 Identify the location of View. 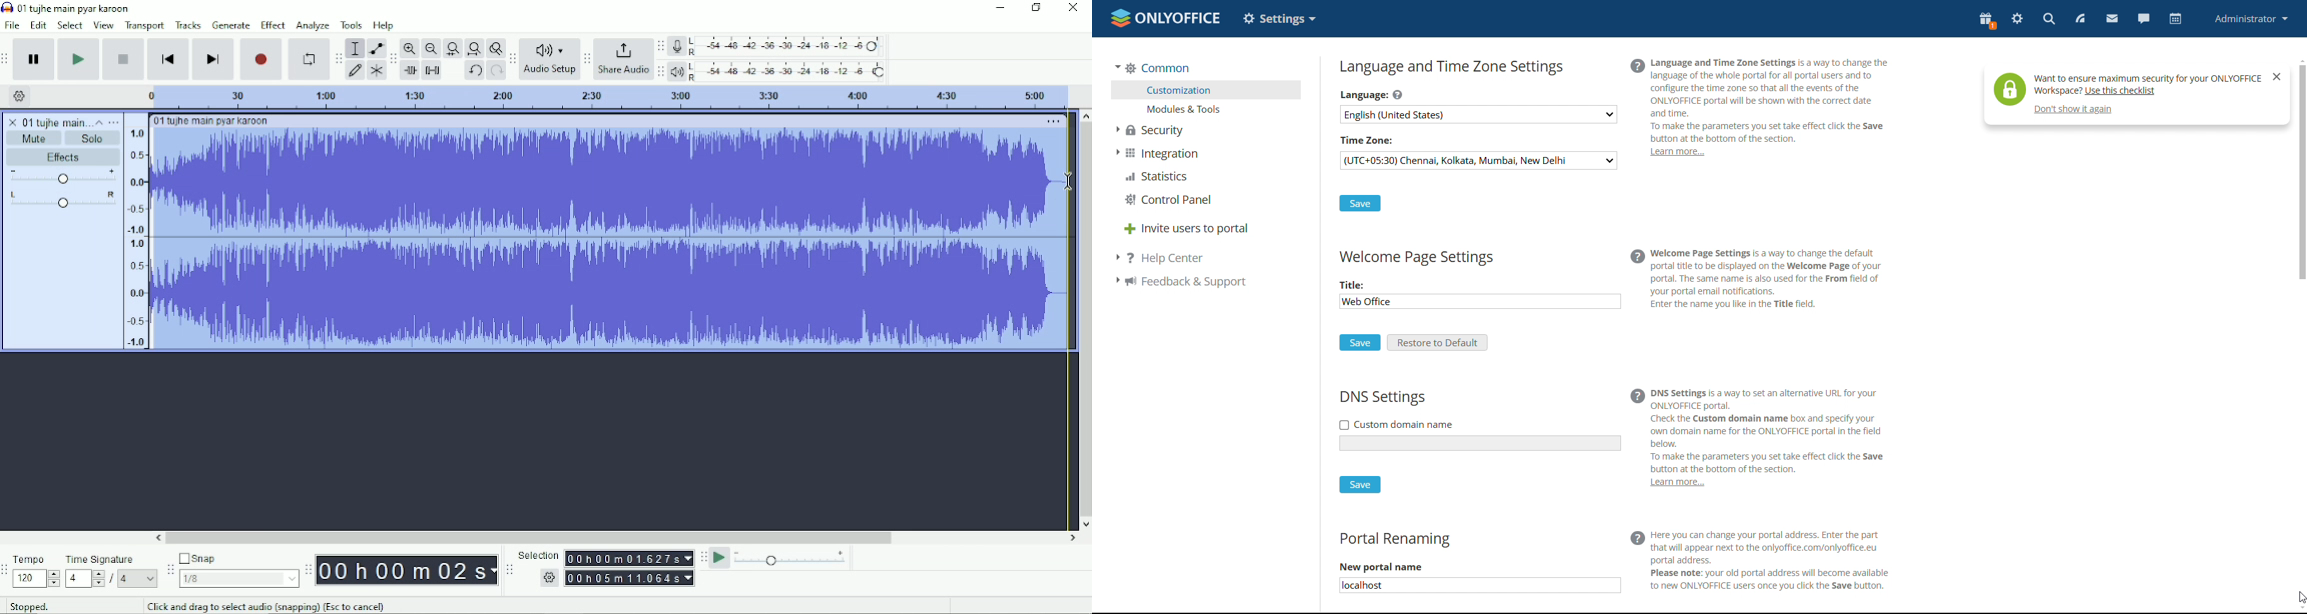
(104, 25).